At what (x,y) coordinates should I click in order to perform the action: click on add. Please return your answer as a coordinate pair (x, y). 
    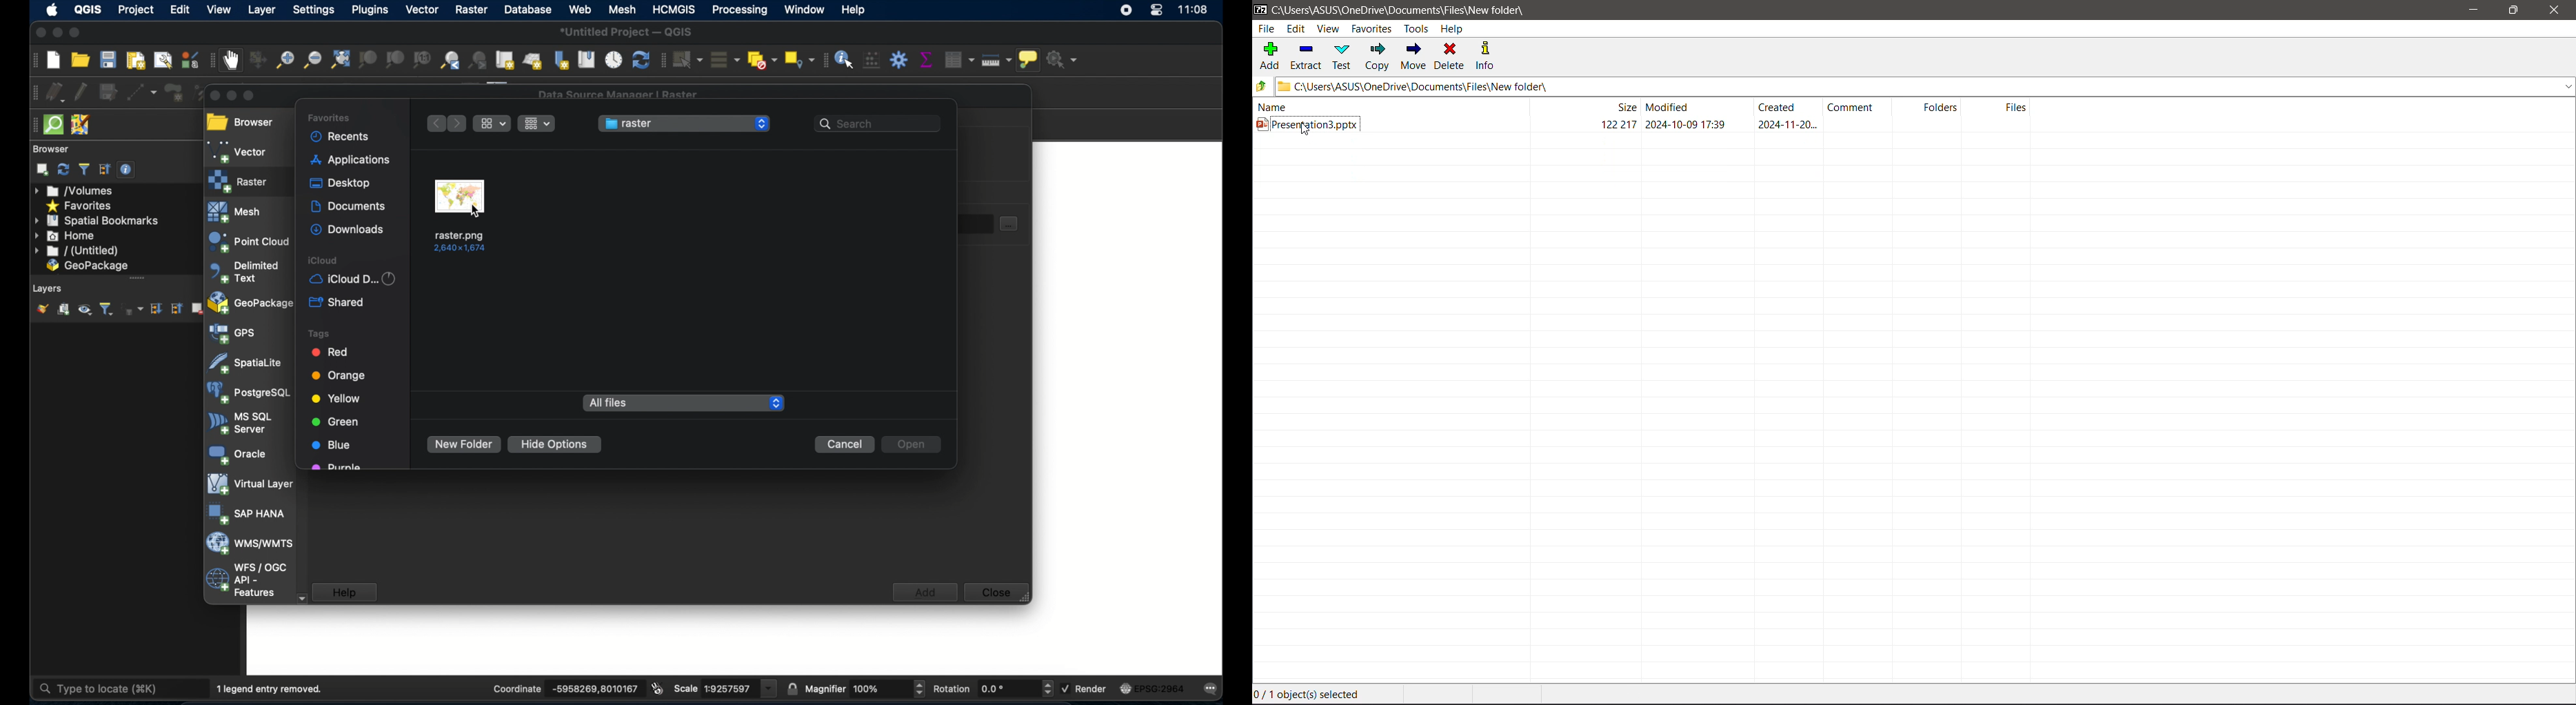
    Looking at the image, I should click on (923, 592).